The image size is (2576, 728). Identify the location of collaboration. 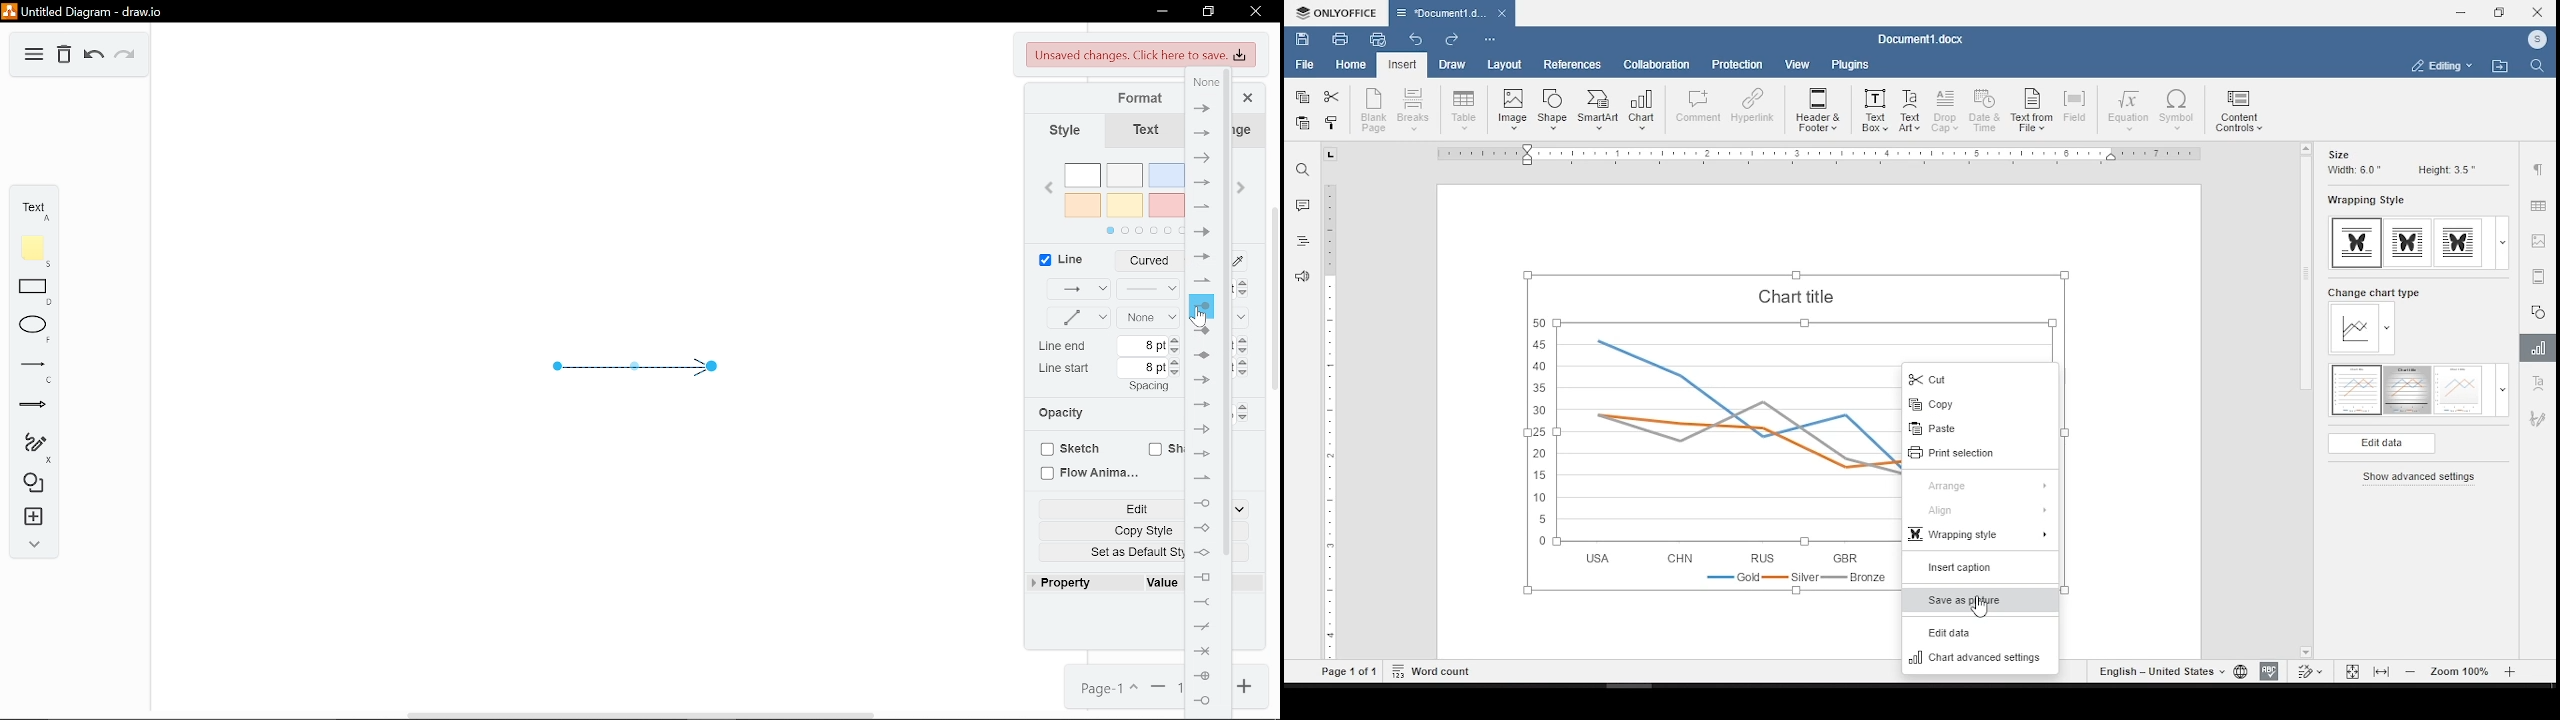
(1659, 66).